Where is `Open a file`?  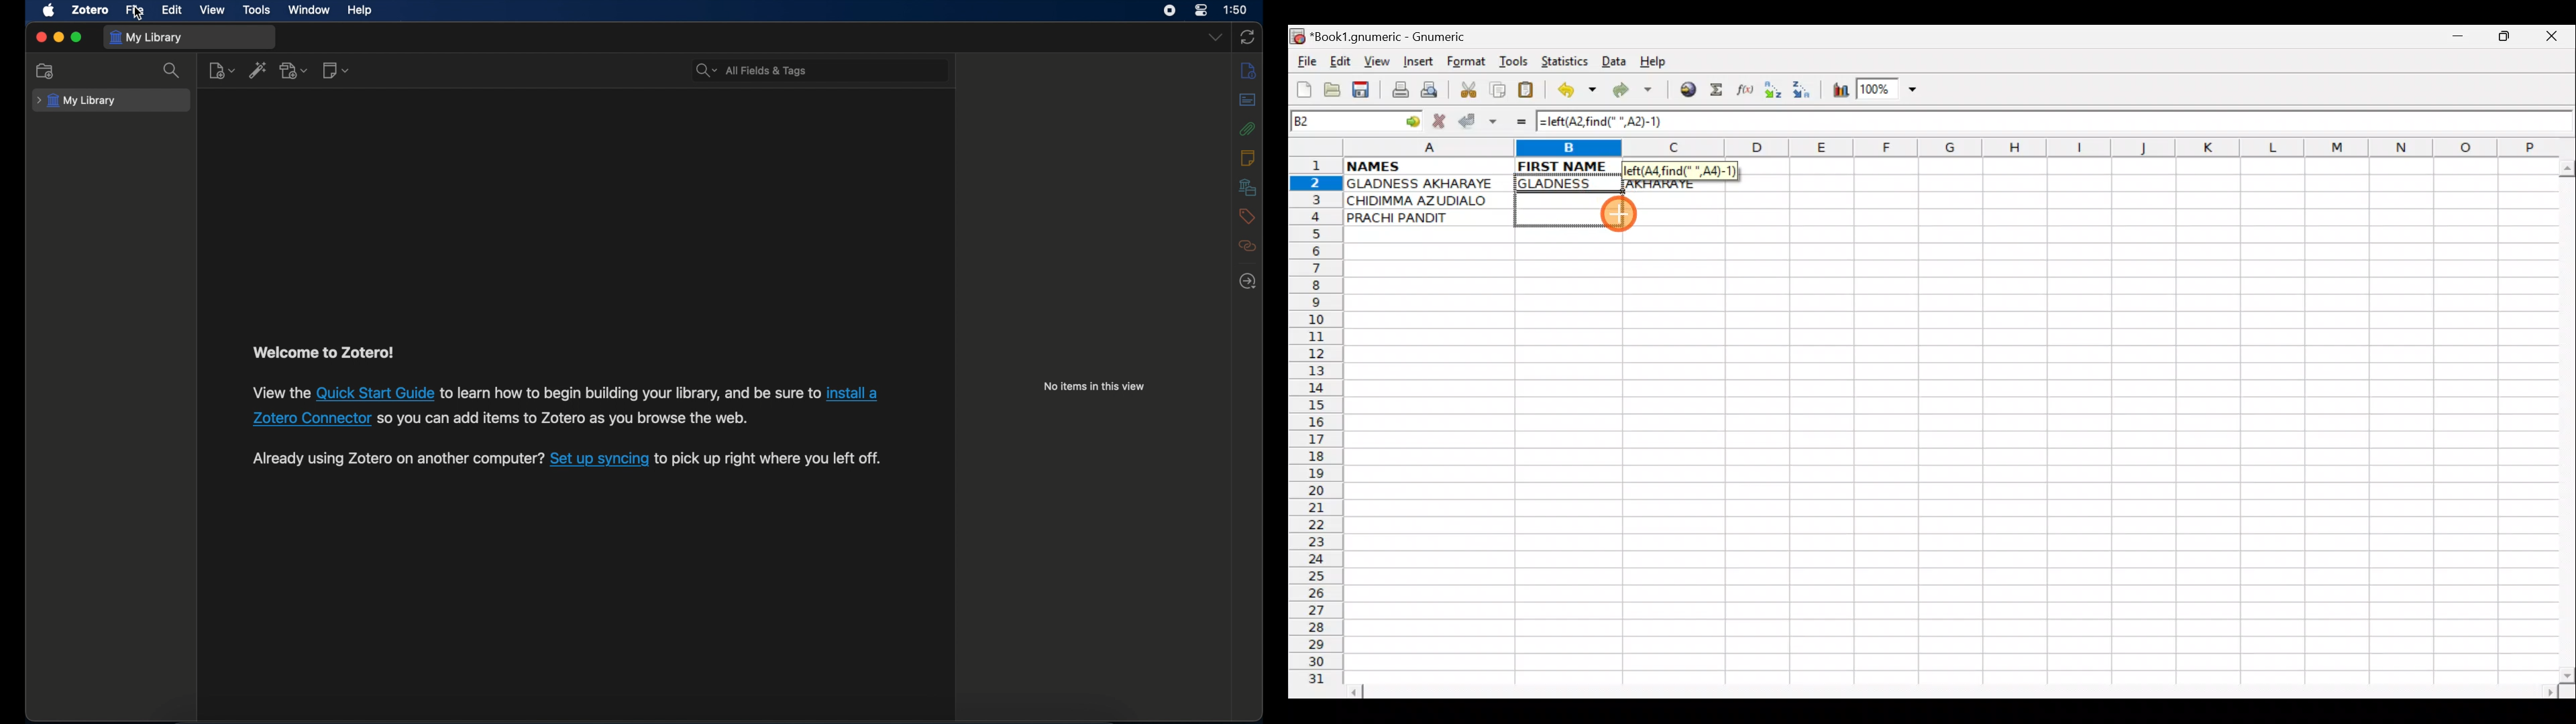 Open a file is located at coordinates (1335, 88).